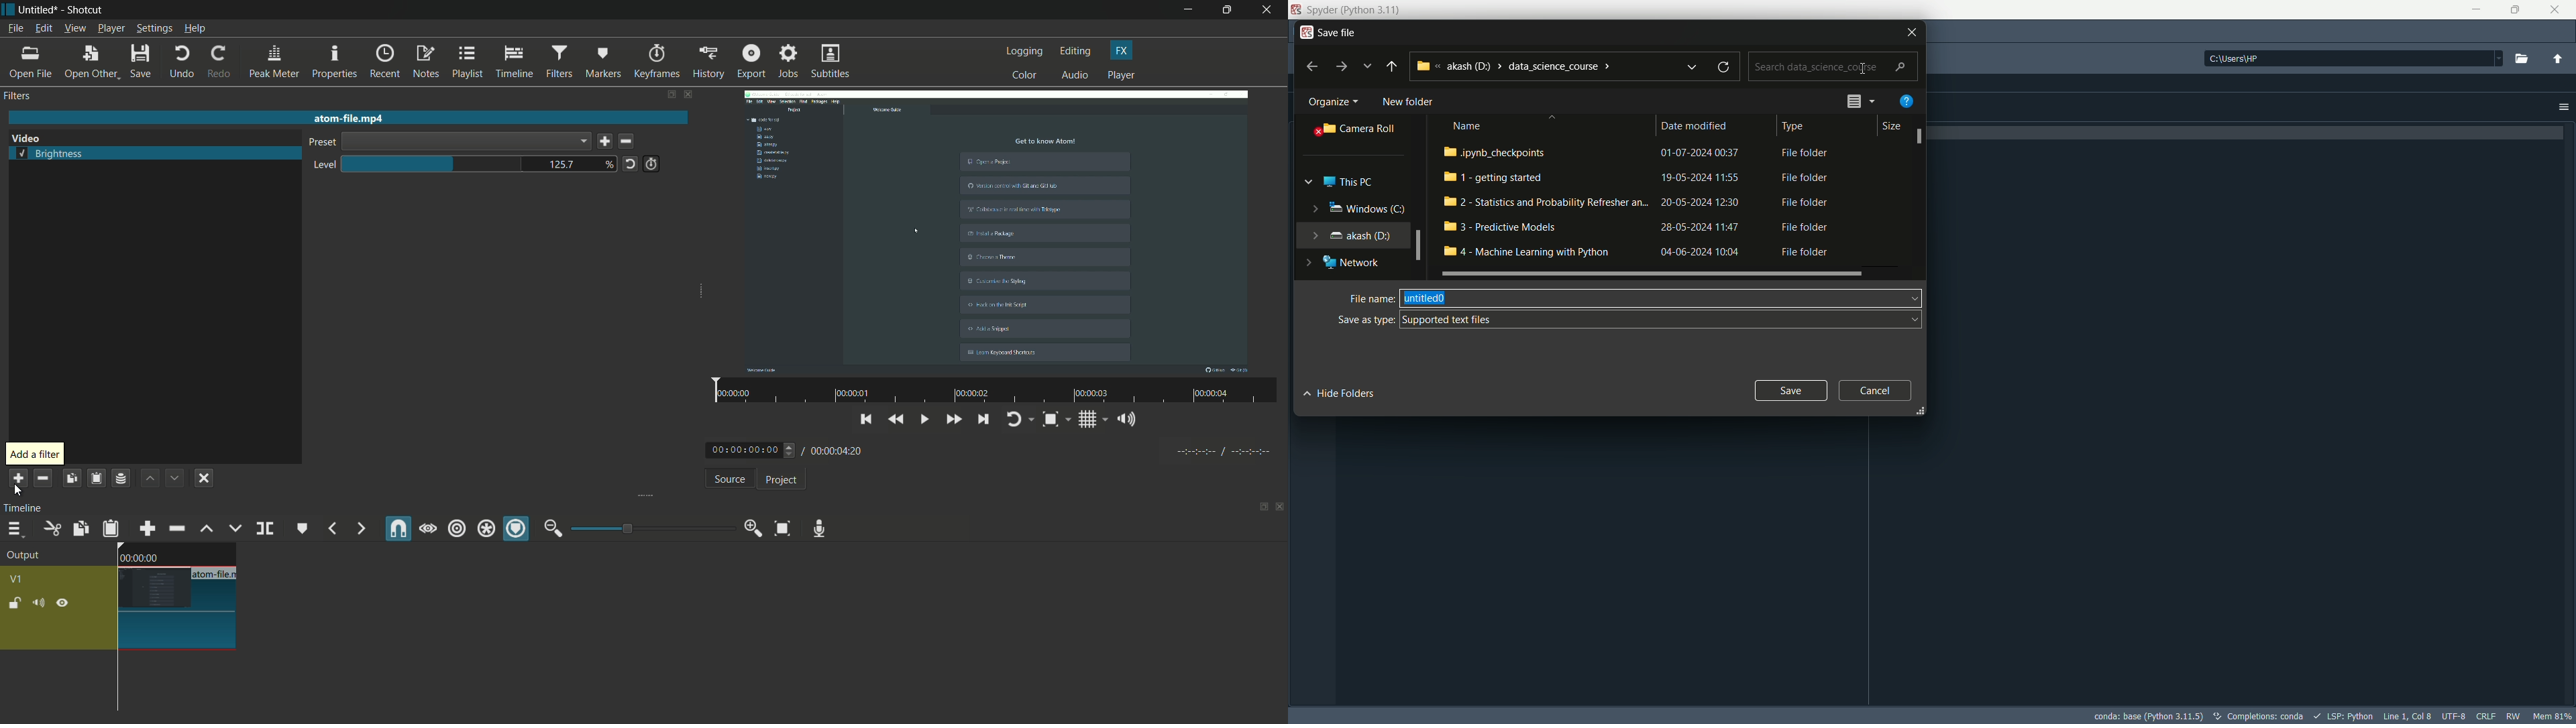  Describe the element at coordinates (1025, 51) in the screenshot. I see `logging` at that location.